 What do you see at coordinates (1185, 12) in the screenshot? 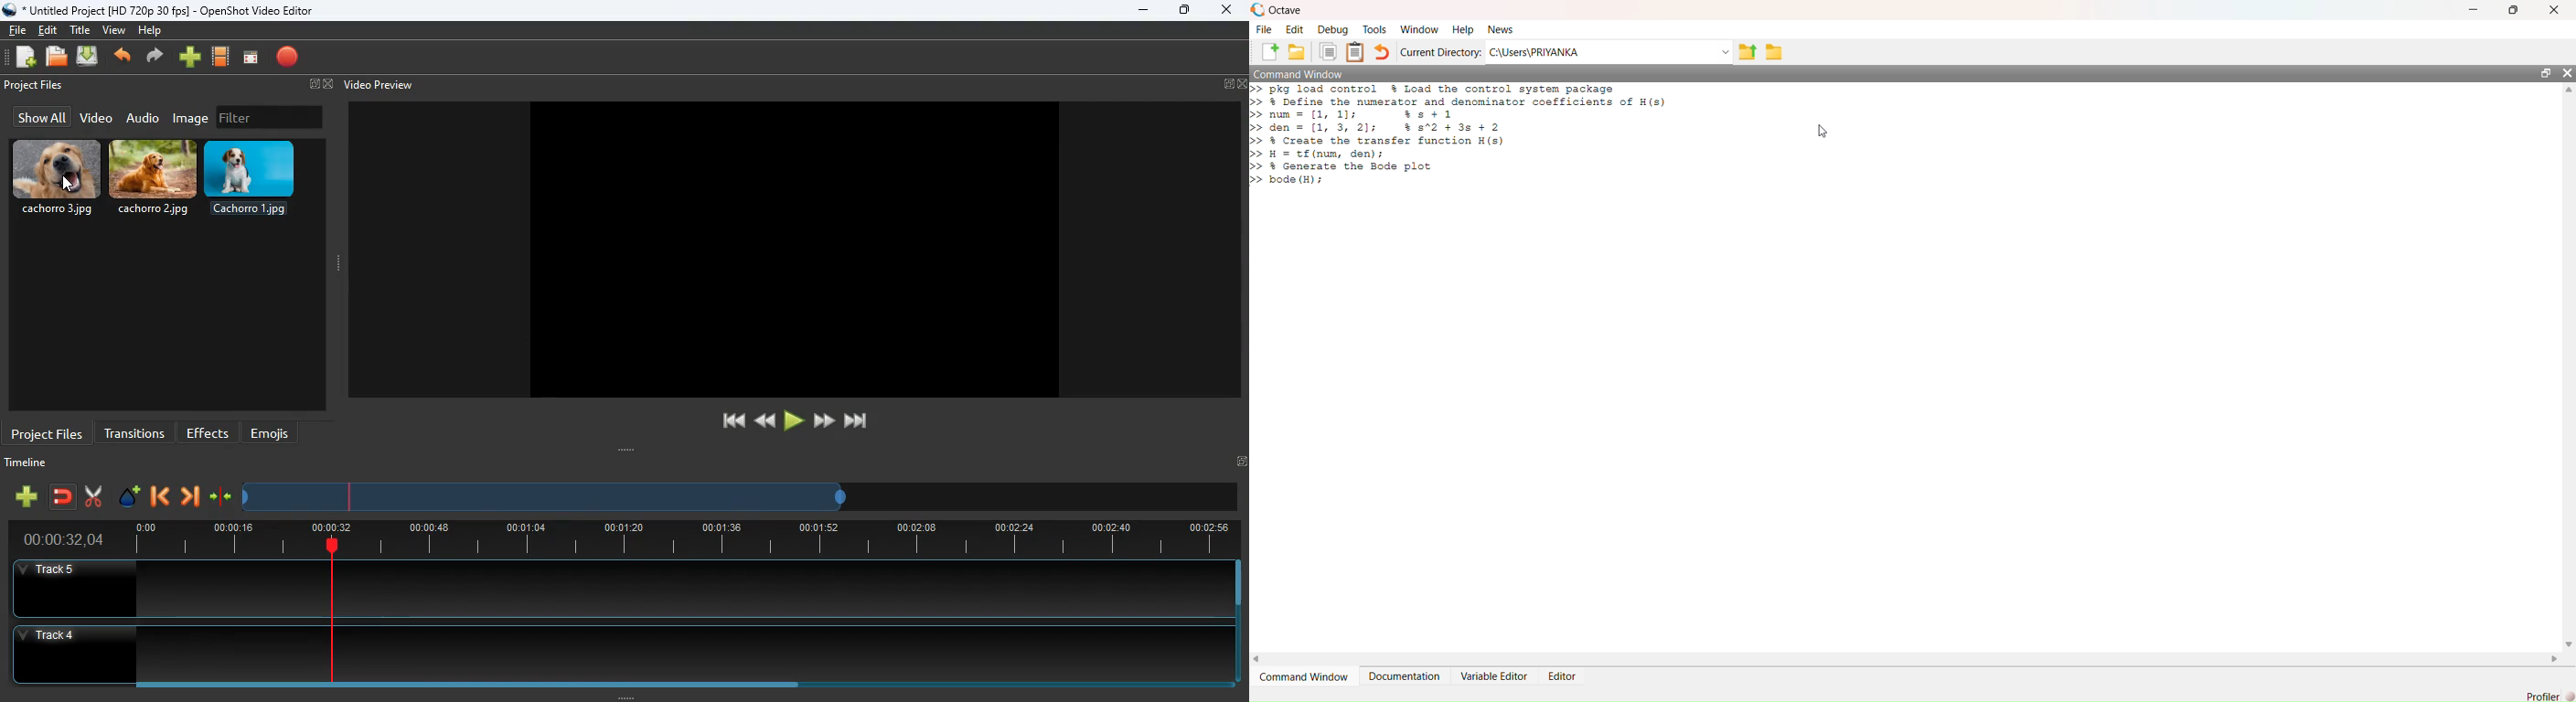
I see `maximize` at bounding box center [1185, 12].